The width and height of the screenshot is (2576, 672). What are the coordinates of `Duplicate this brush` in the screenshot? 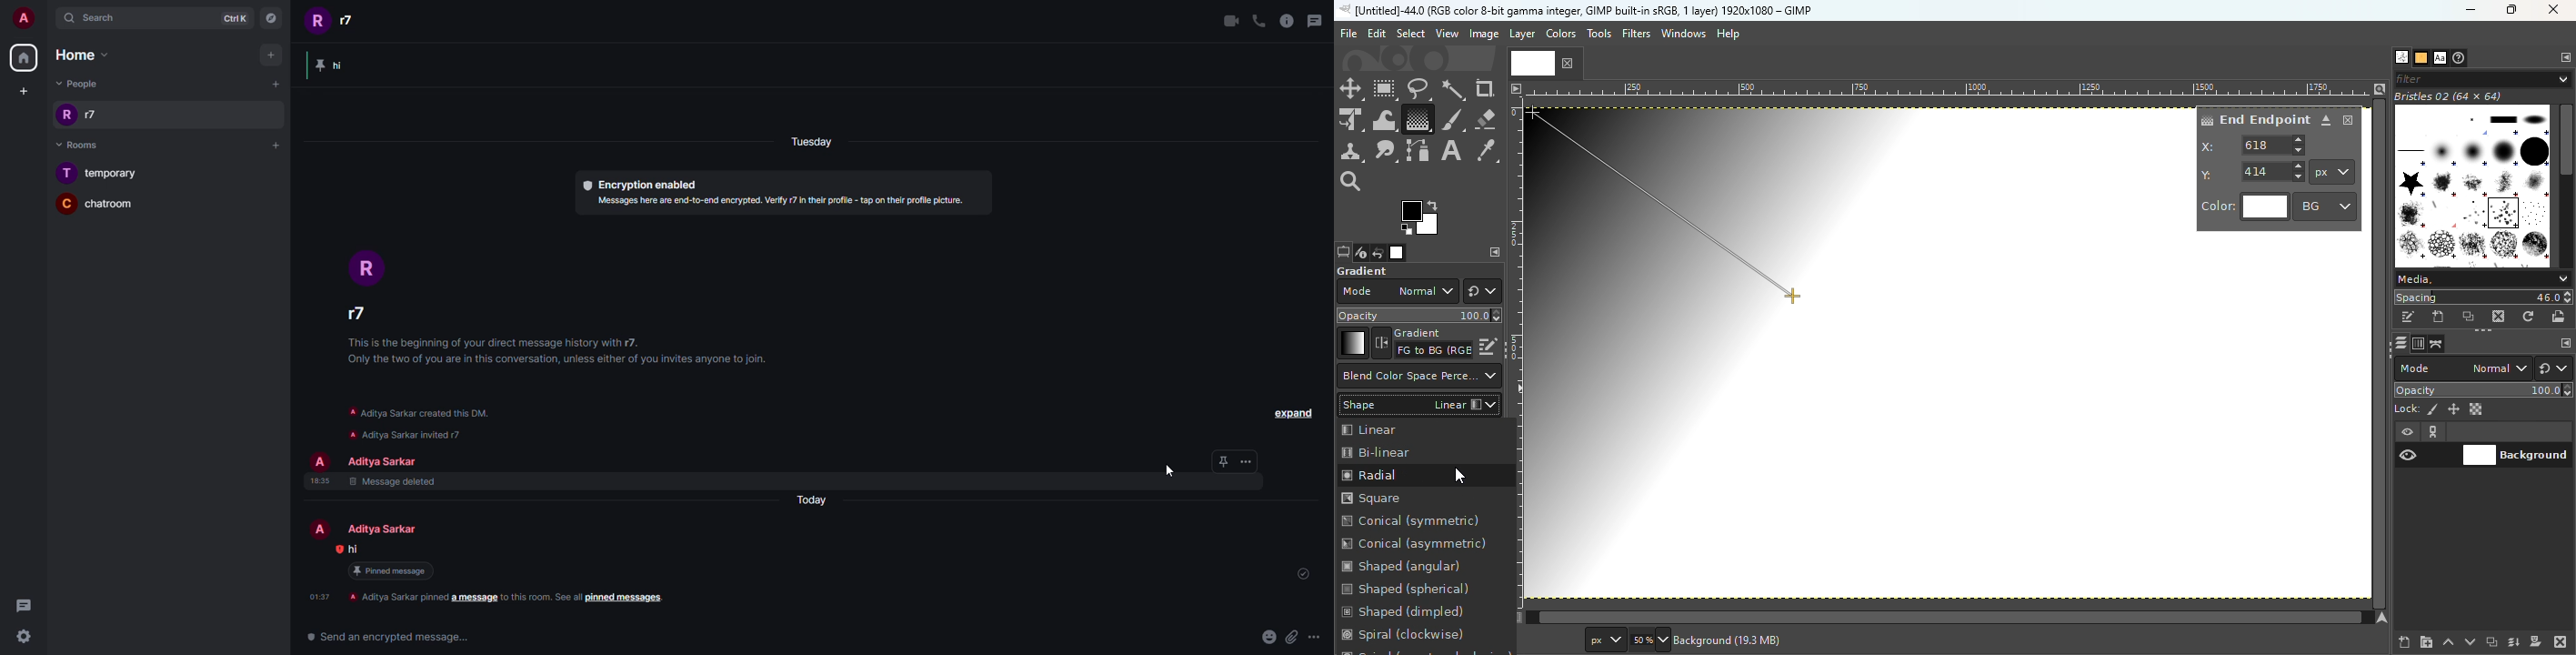 It's located at (2470, 317).